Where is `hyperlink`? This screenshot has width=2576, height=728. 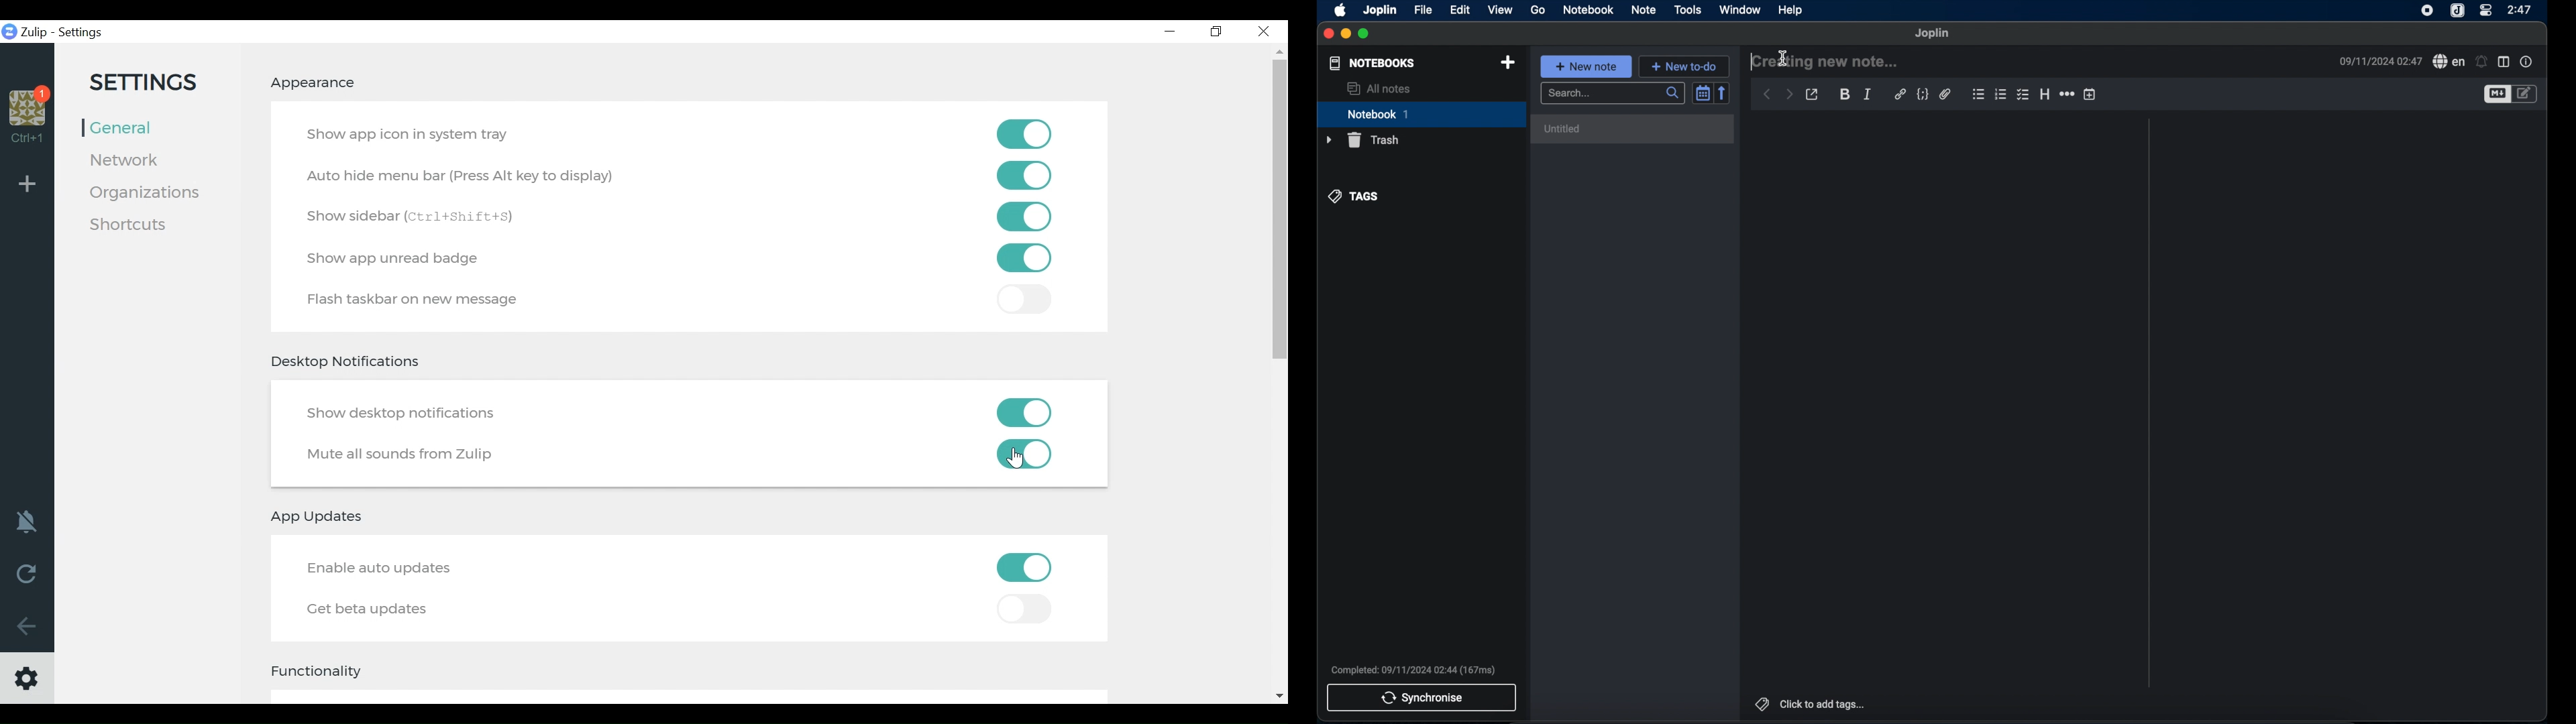 hyperlink is located at coordinates (1900, 94).